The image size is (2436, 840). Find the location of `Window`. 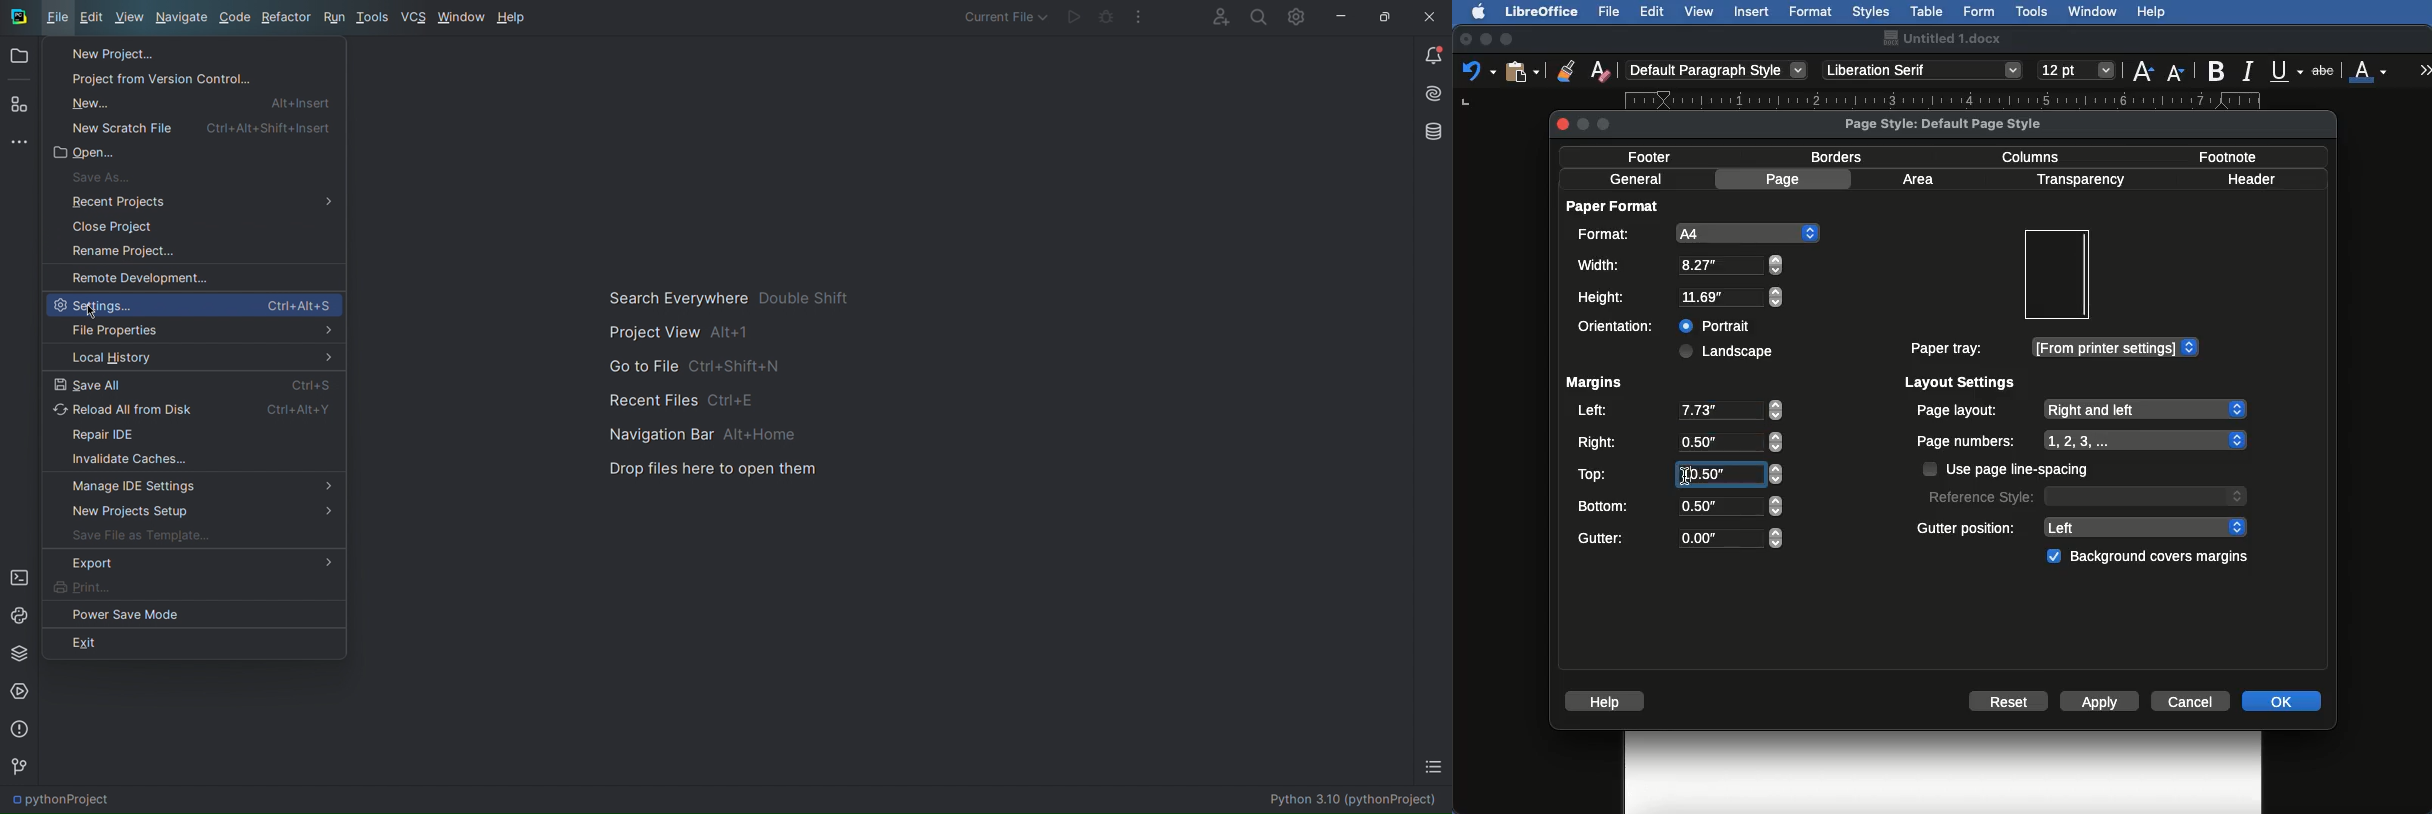

Window is located at coordinates (2093, 12).